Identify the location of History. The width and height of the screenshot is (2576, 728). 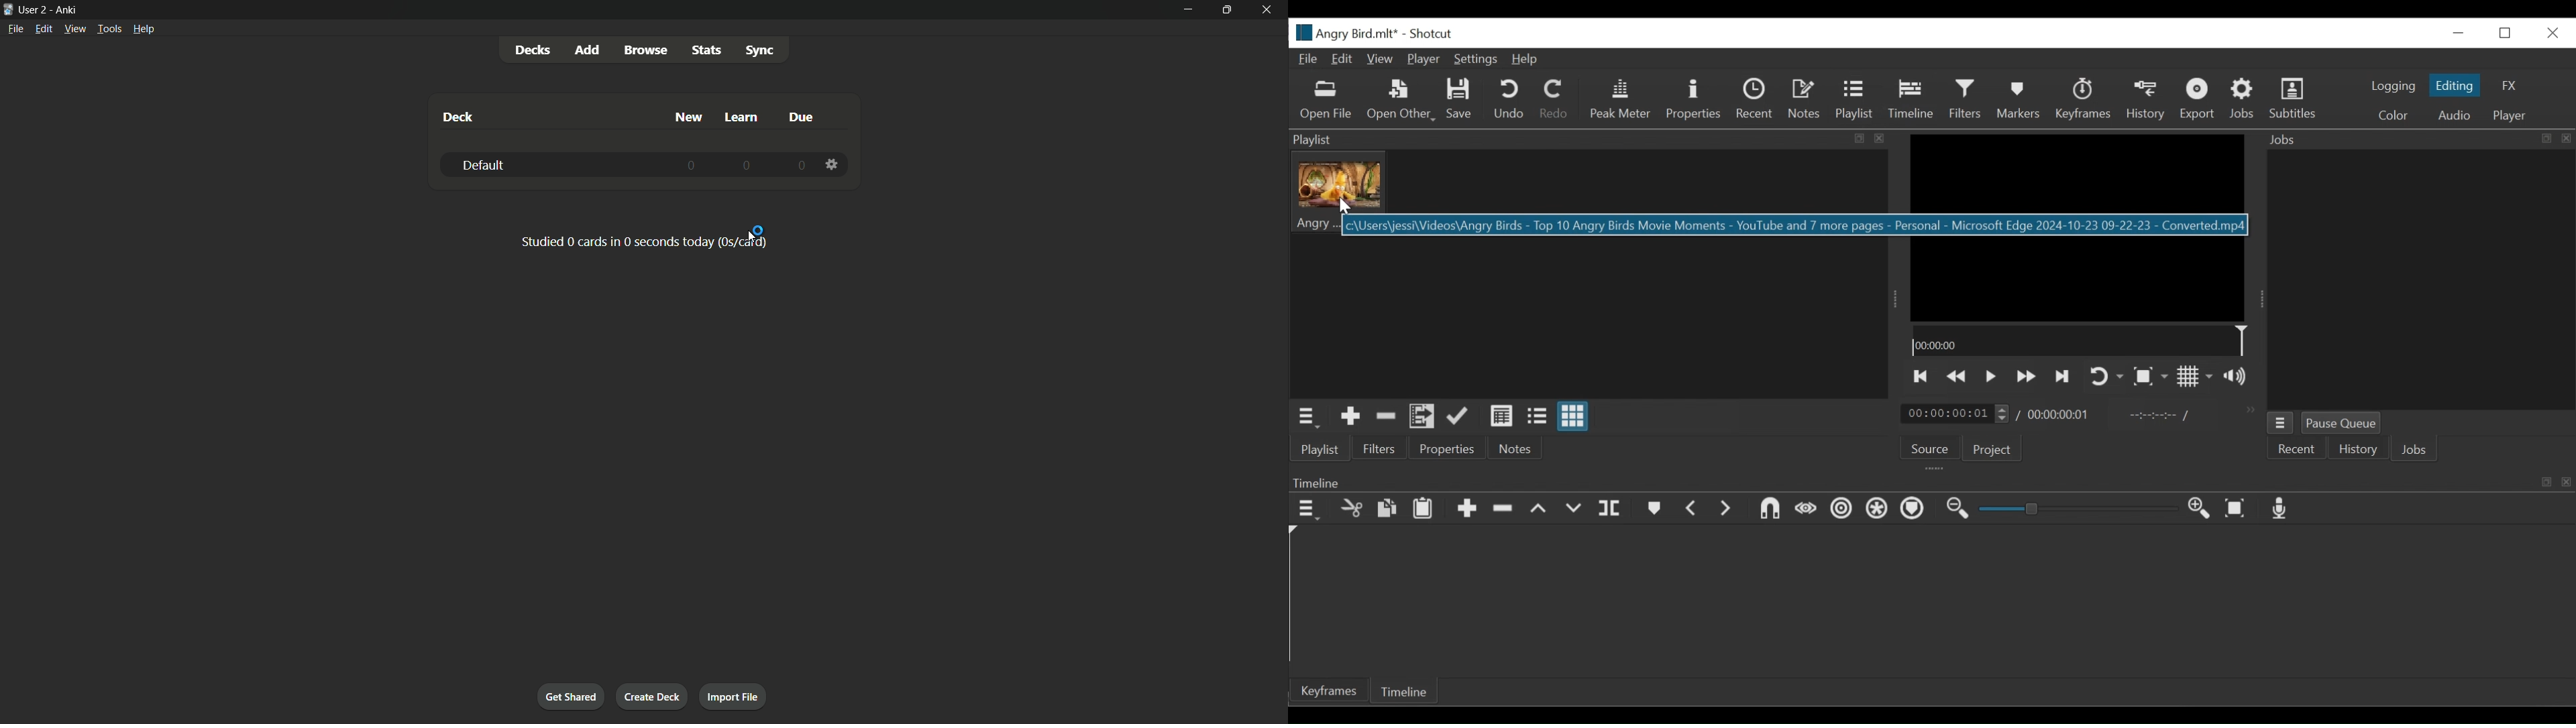
(2358, 449).